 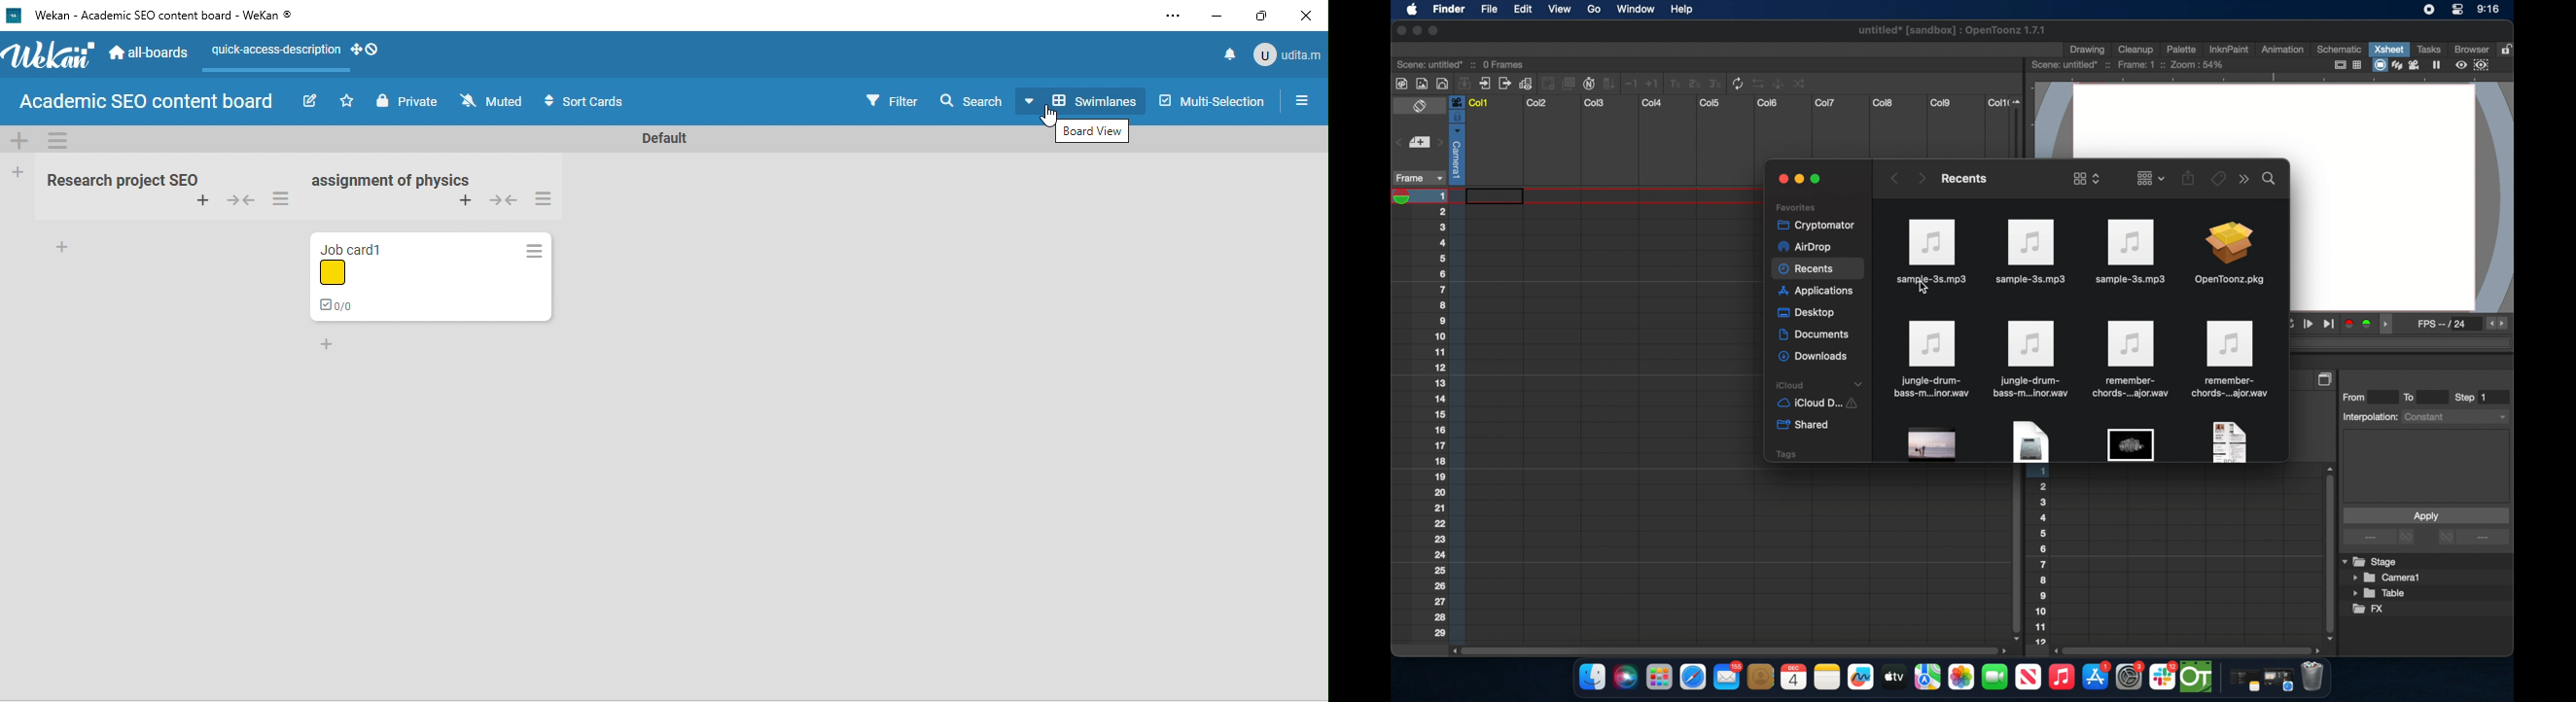 I want to click on add, so click(x=62, y=249).